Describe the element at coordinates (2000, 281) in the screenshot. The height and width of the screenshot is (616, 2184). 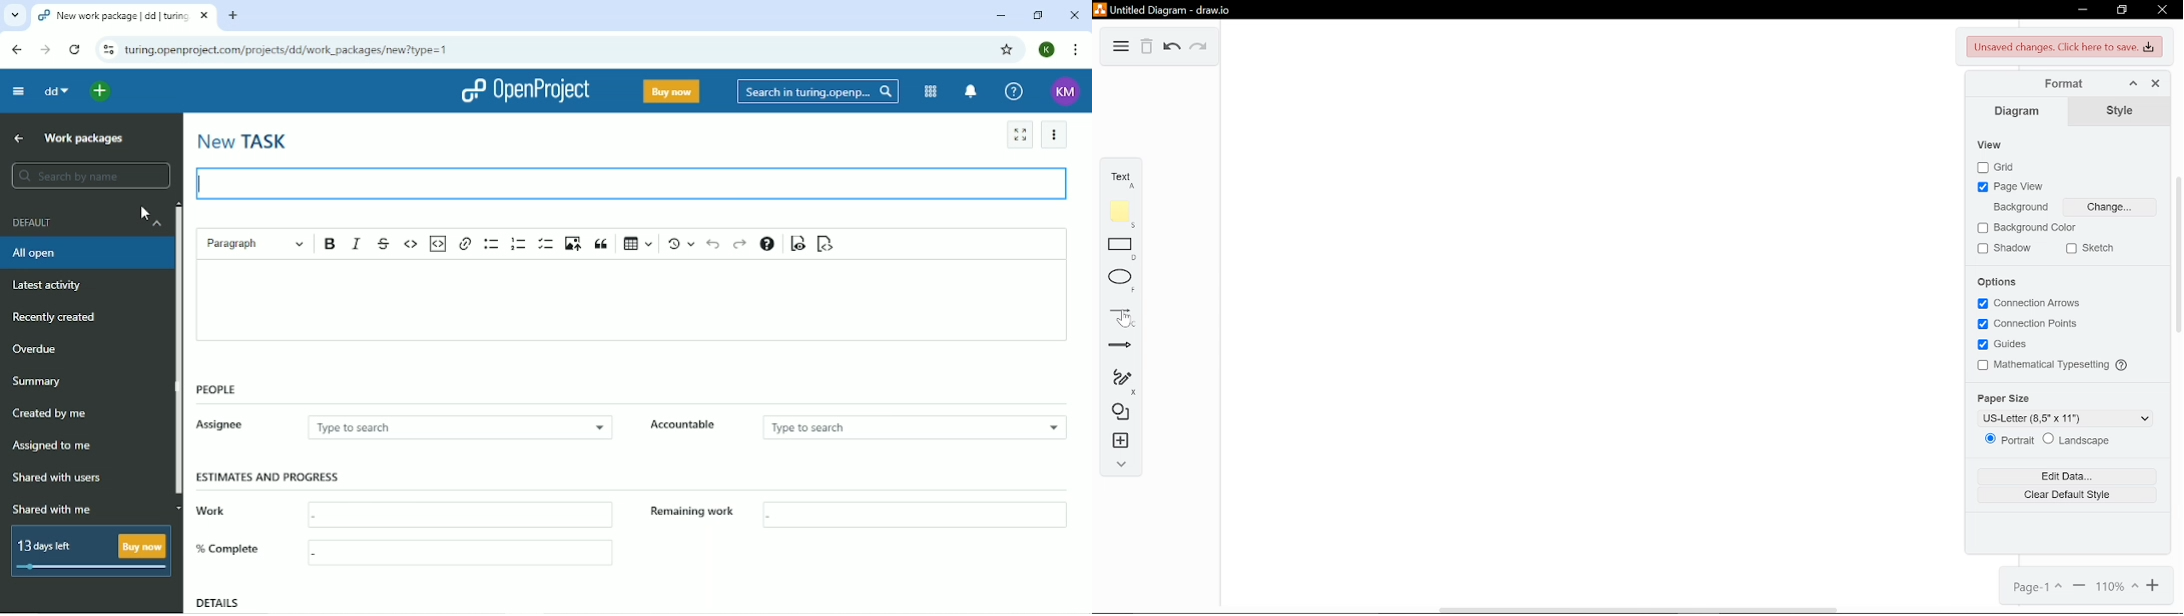
I see `Options` at that location.